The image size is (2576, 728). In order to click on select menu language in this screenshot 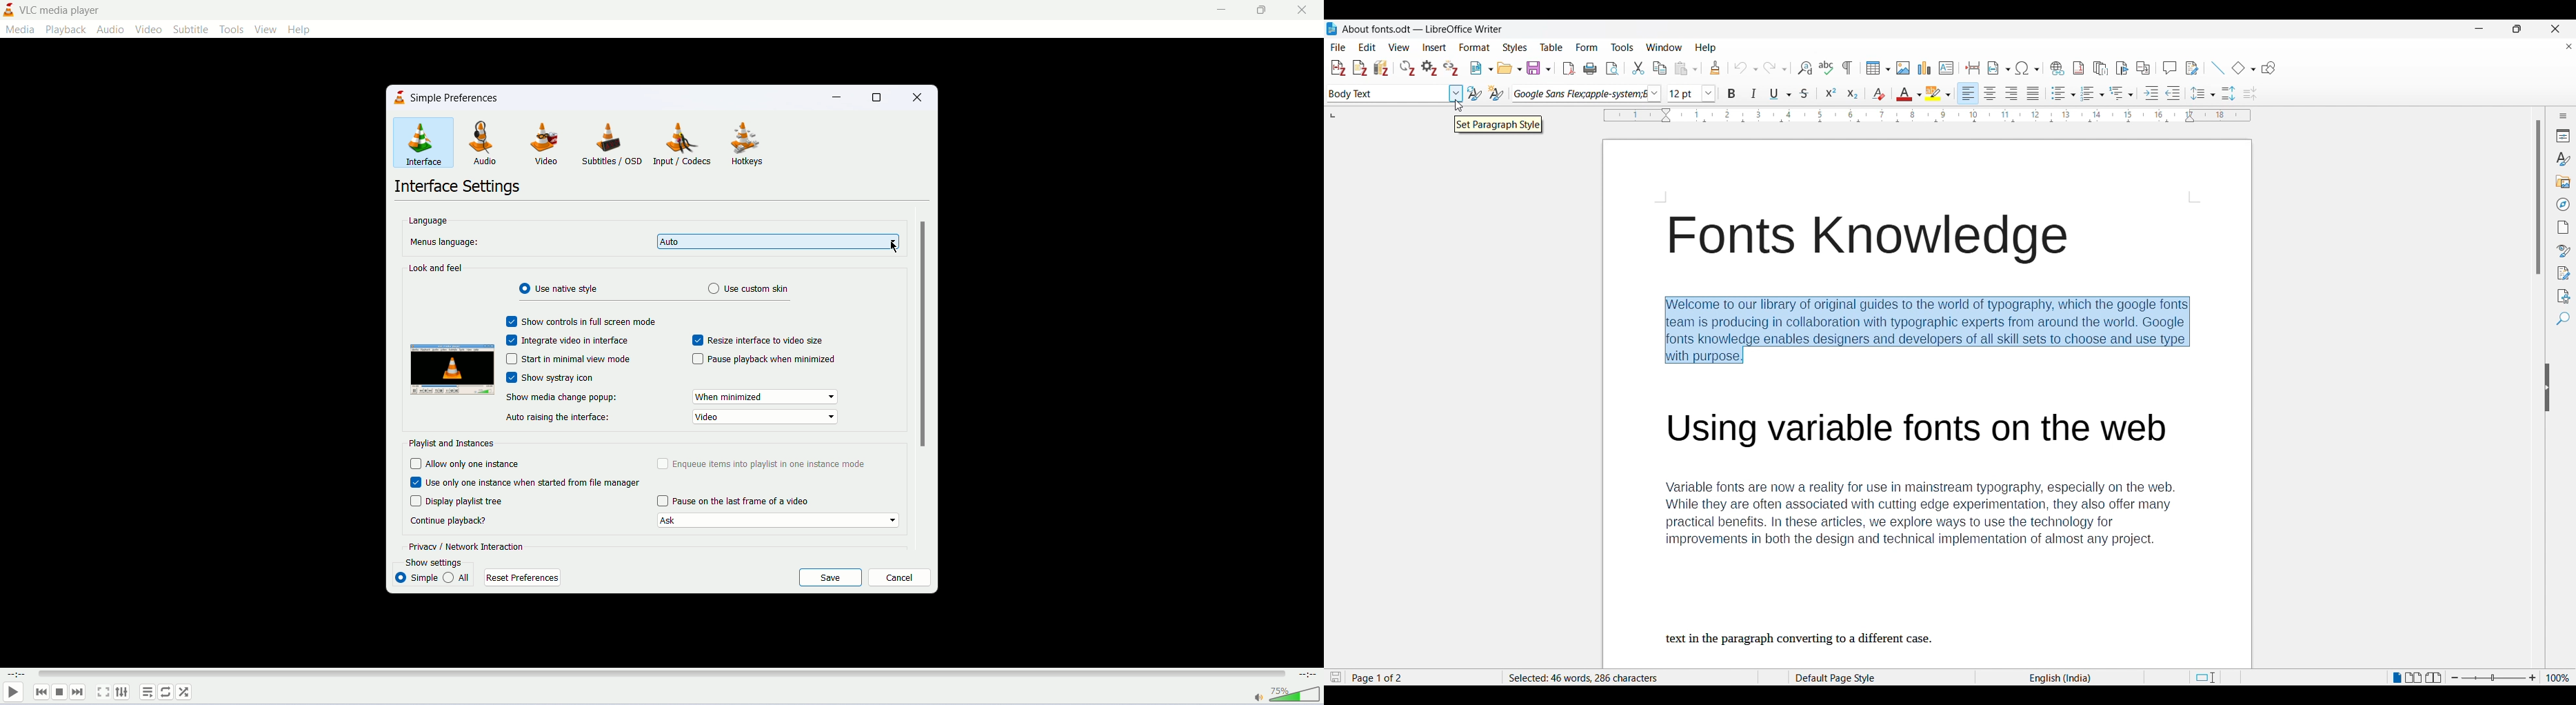, I will do `click(778, 242)`.